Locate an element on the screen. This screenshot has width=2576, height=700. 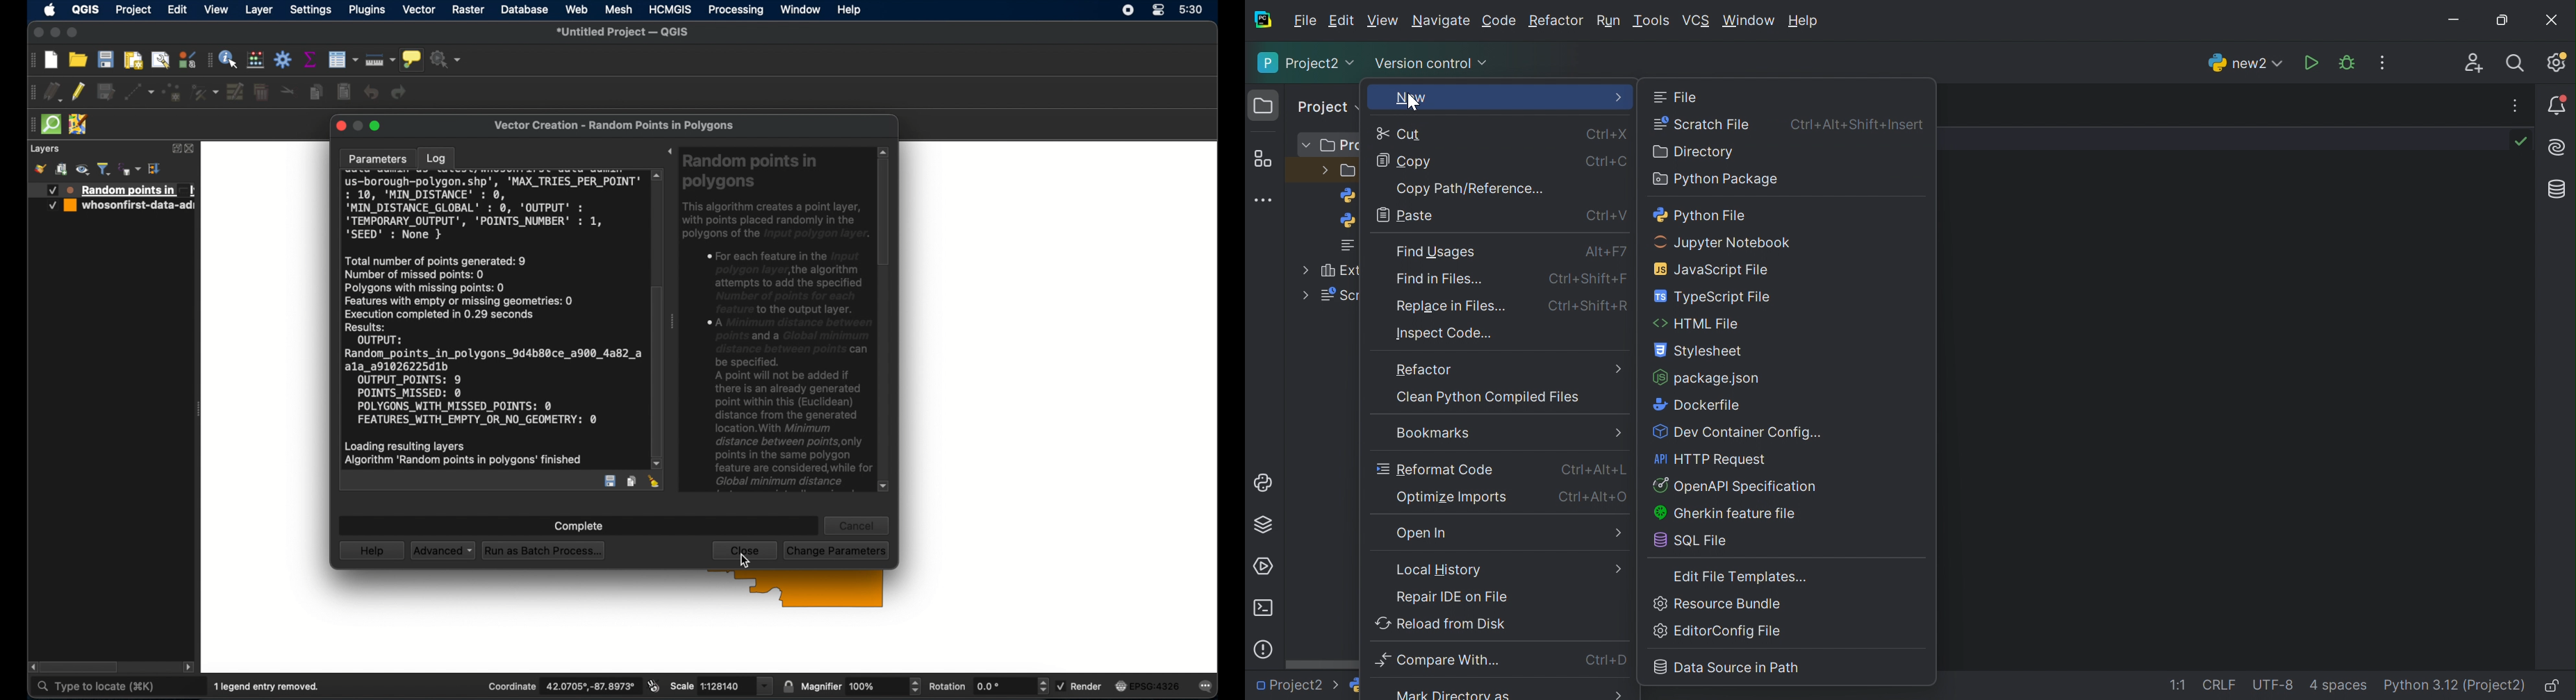
Code is located at coordinates (1500, 21).